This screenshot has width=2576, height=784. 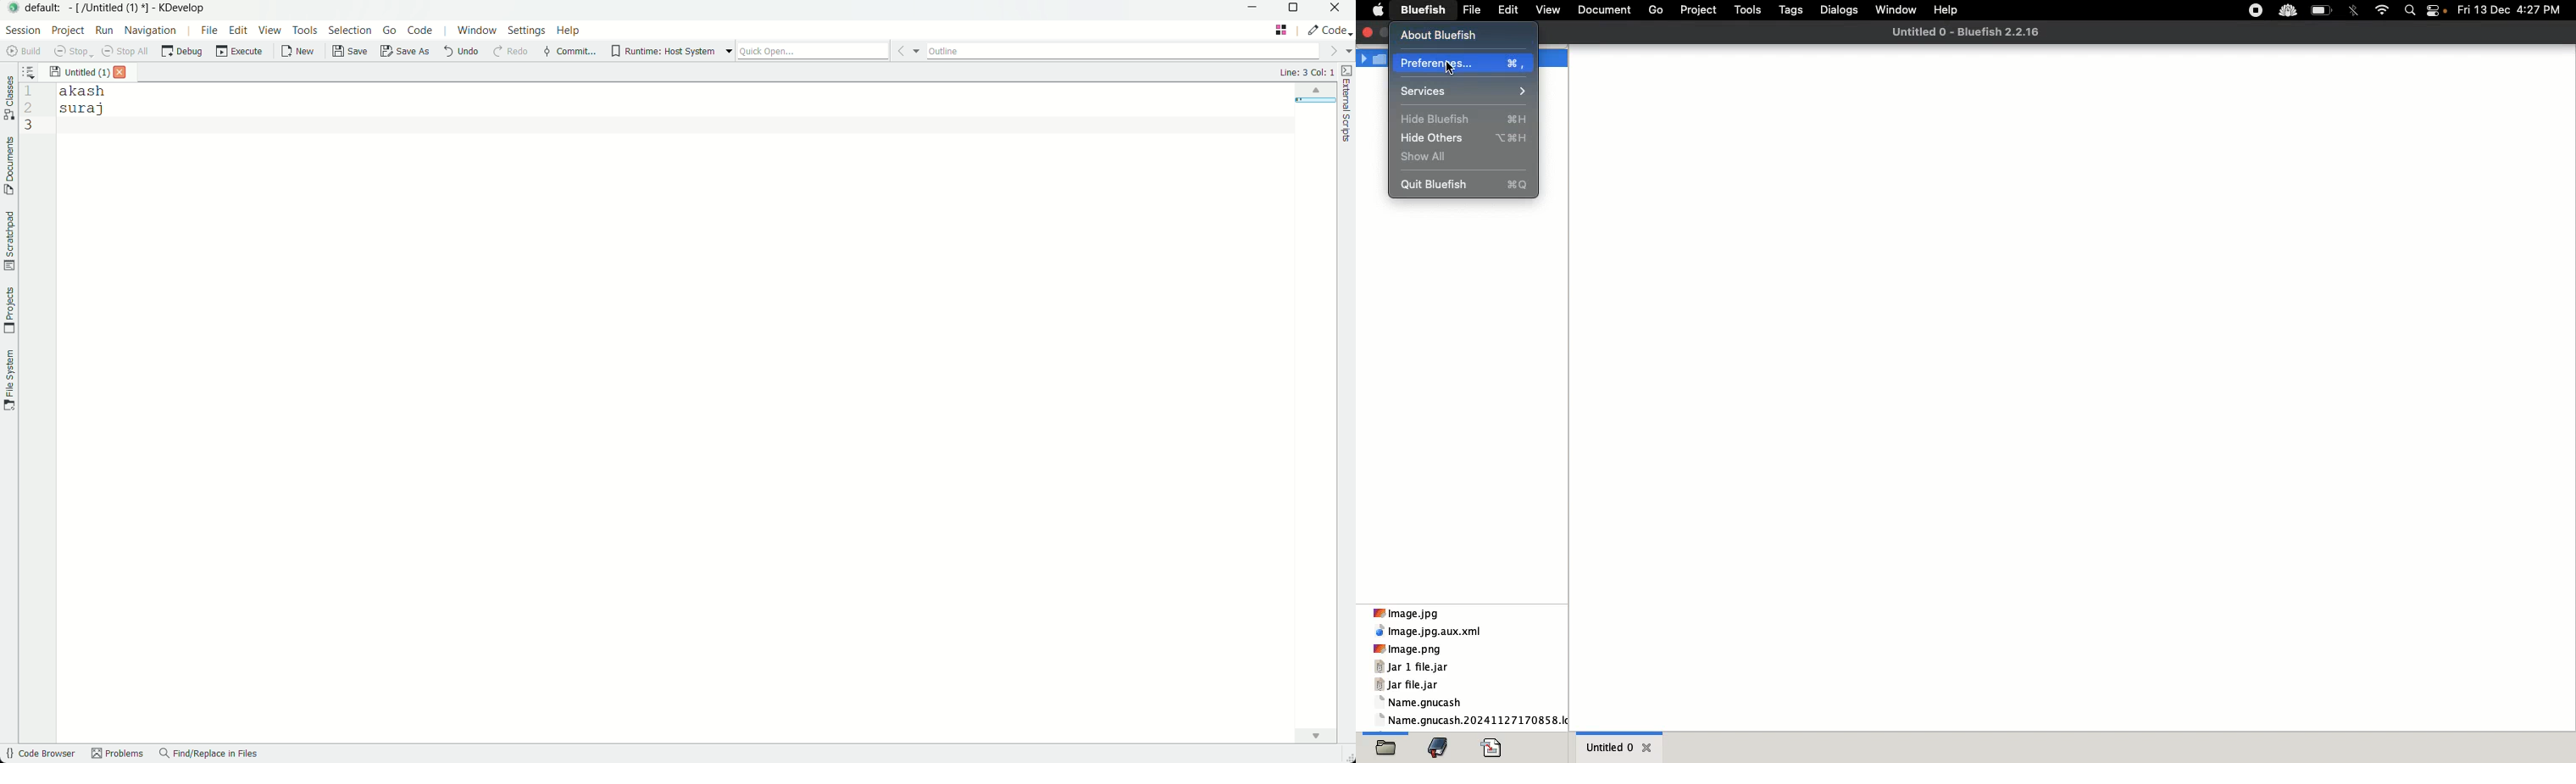 What do you see at coordinates (1464, 138) in the screenshot?
I see `Hide others` at bounding box center [1464, 138].